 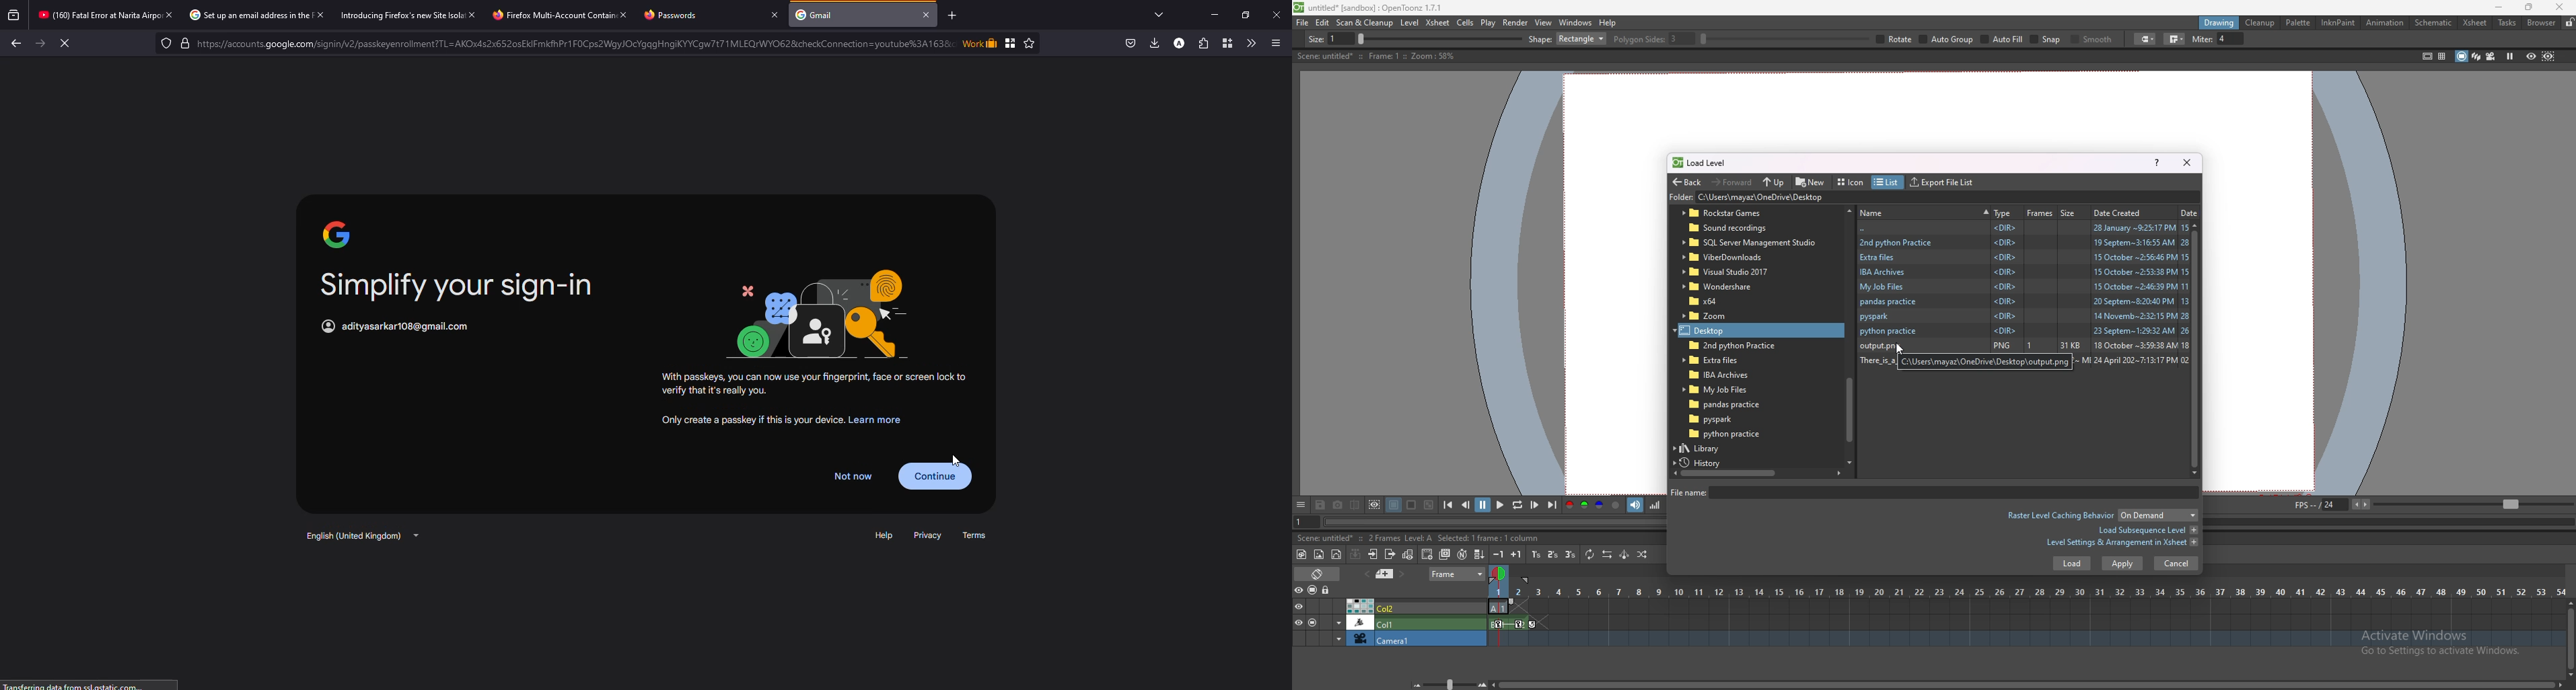 I want to click on collapse, so click(x=1355, y=554).